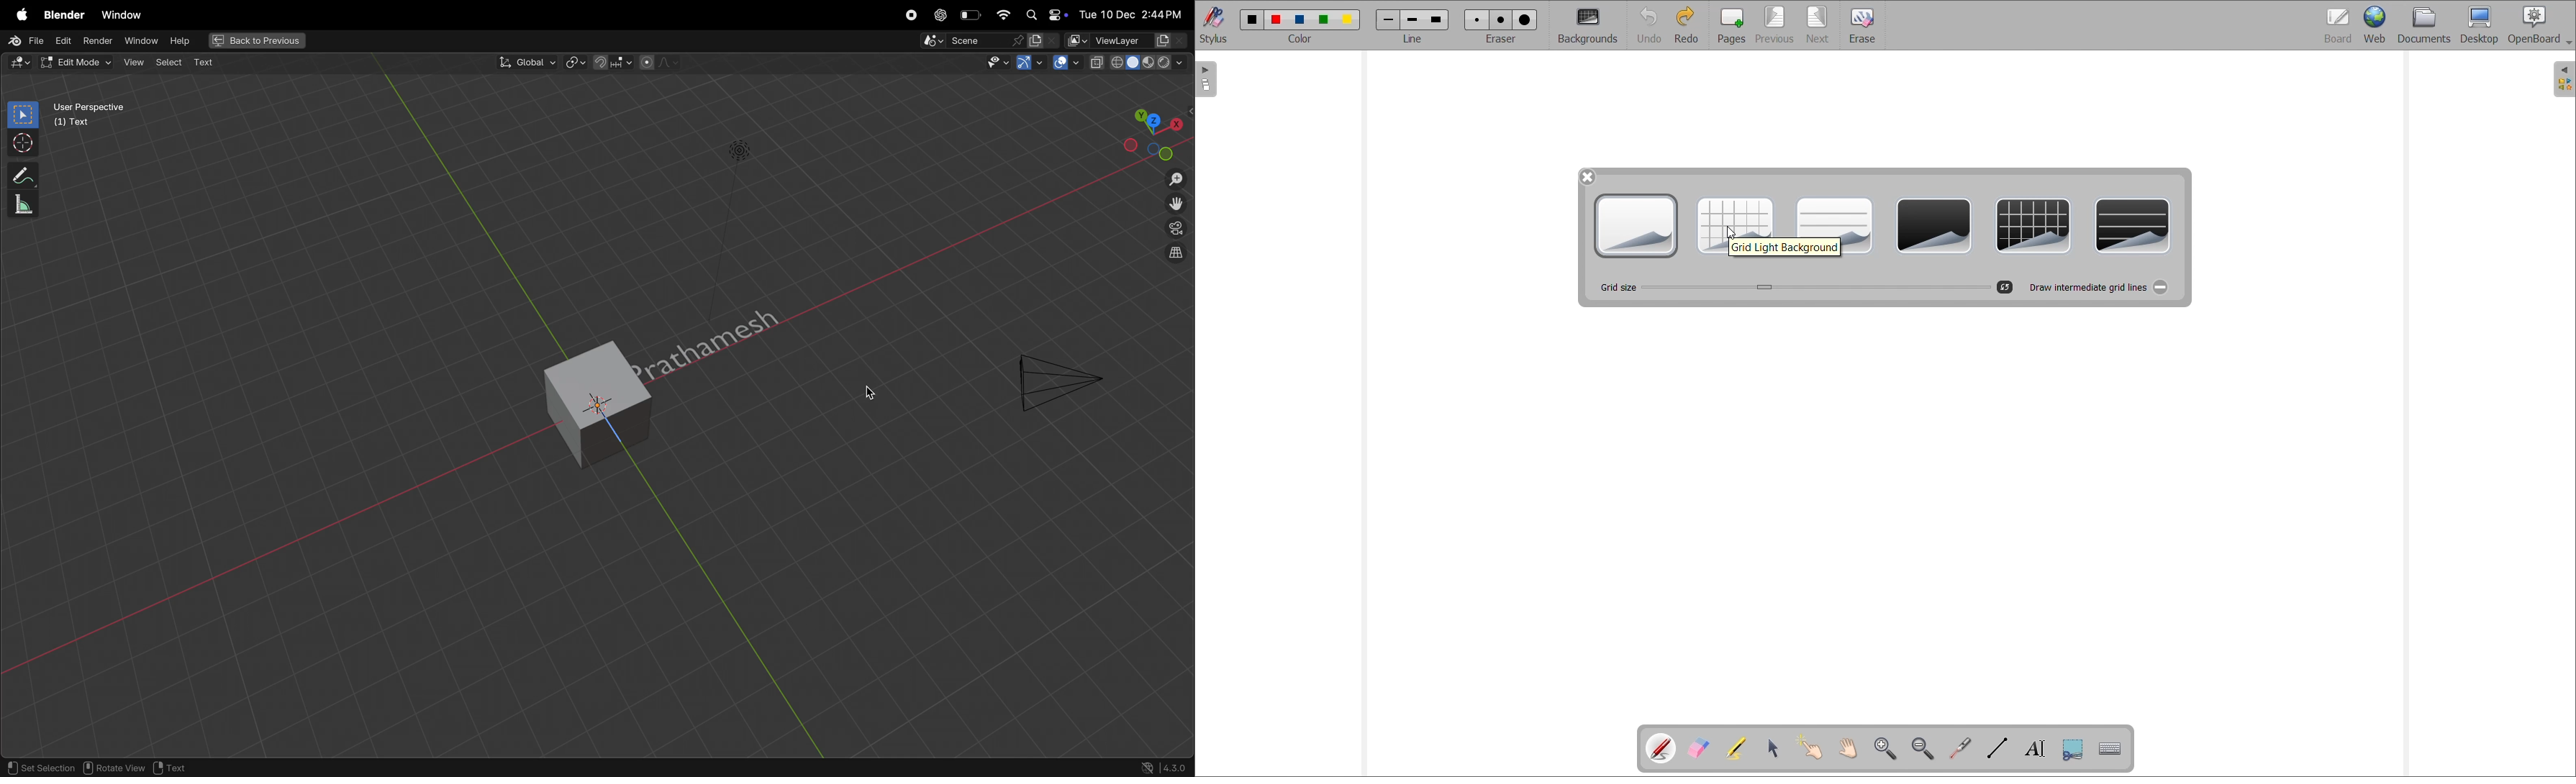 The image size is (2576, 784). What do you see at coordinates (2033, 226) in the screenshot?
I see `Grid dark background` at bounding box center [2033, 226].